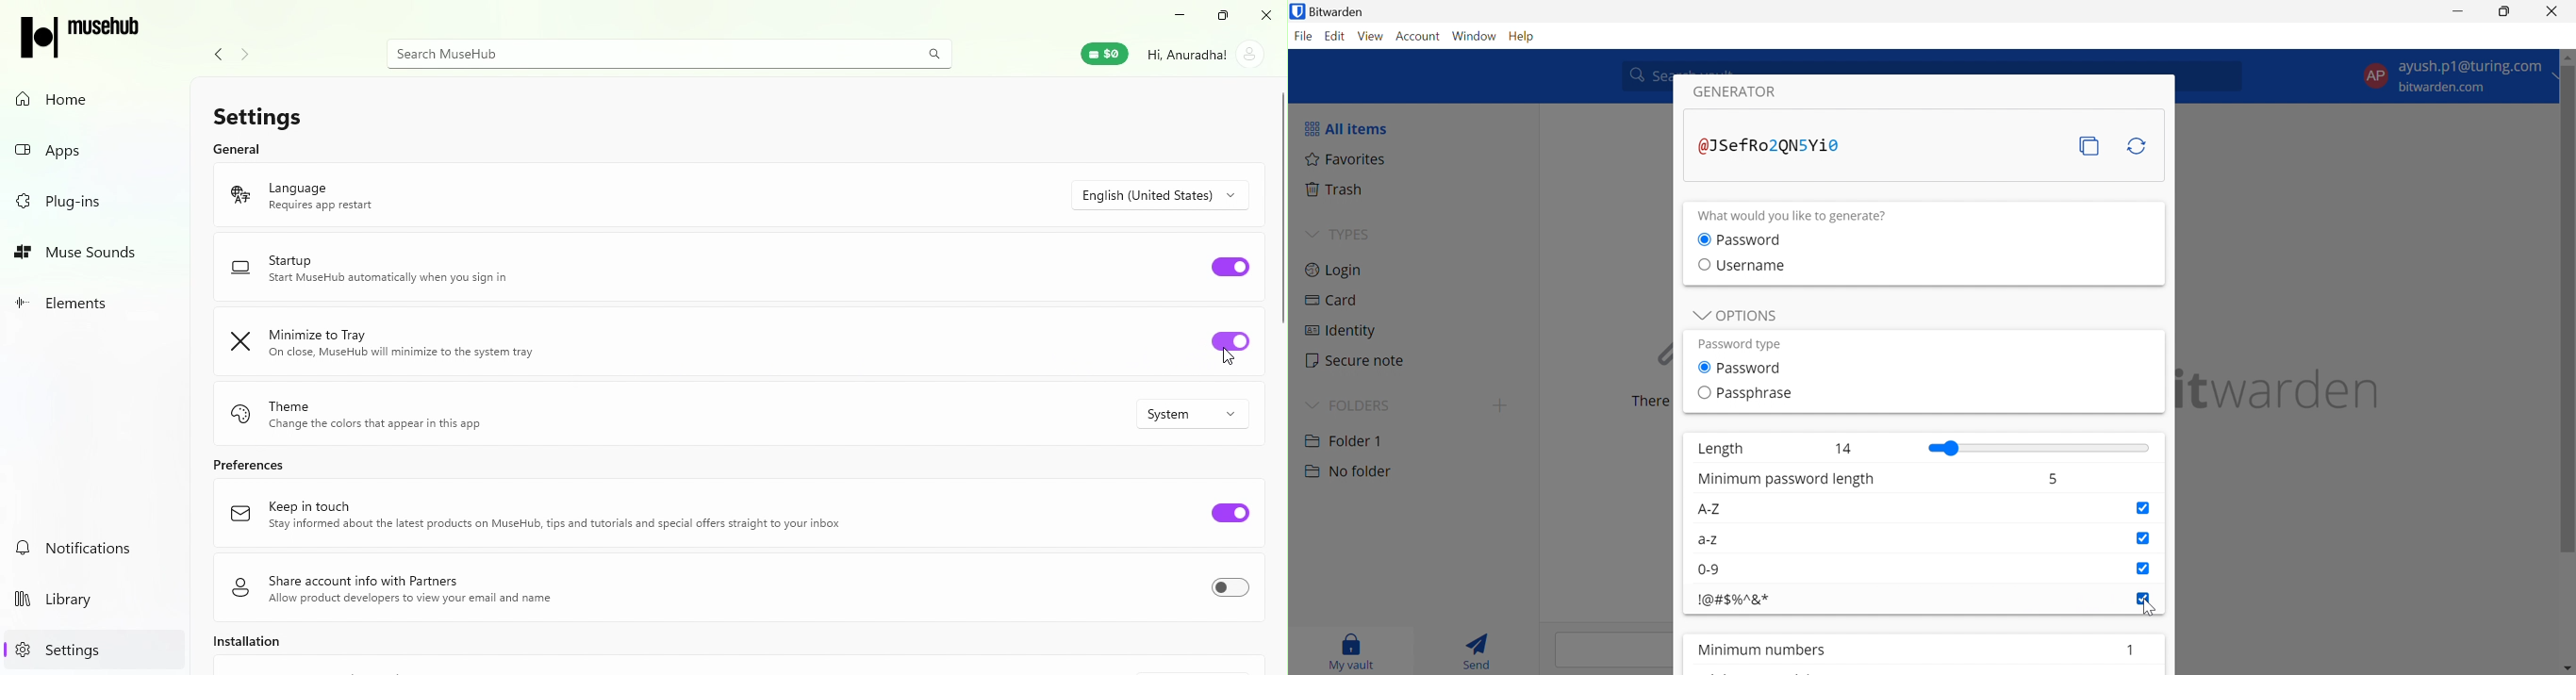 The image size is (2576, 700). Describe the element at coordinates (259, 469) in the screenshot. I see `Preferences` at that location.